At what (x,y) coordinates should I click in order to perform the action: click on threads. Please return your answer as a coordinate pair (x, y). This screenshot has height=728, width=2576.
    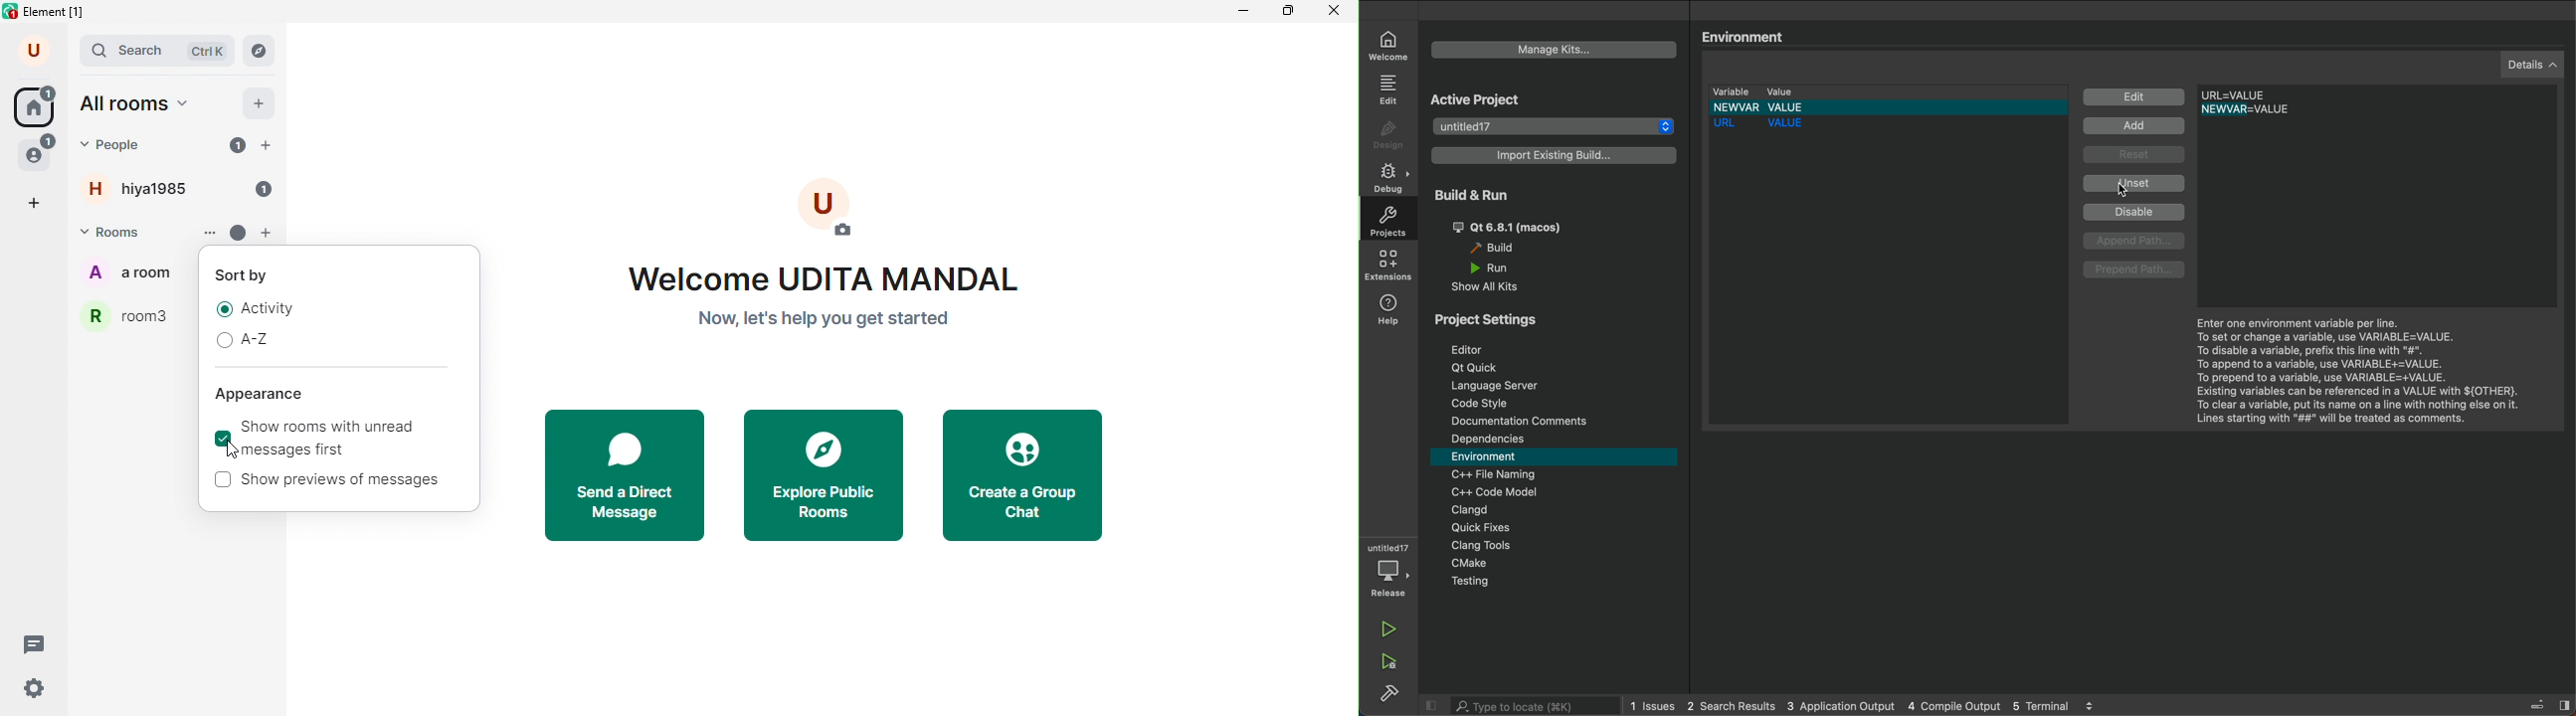
    Looking at the image, I should click on (38, 645).